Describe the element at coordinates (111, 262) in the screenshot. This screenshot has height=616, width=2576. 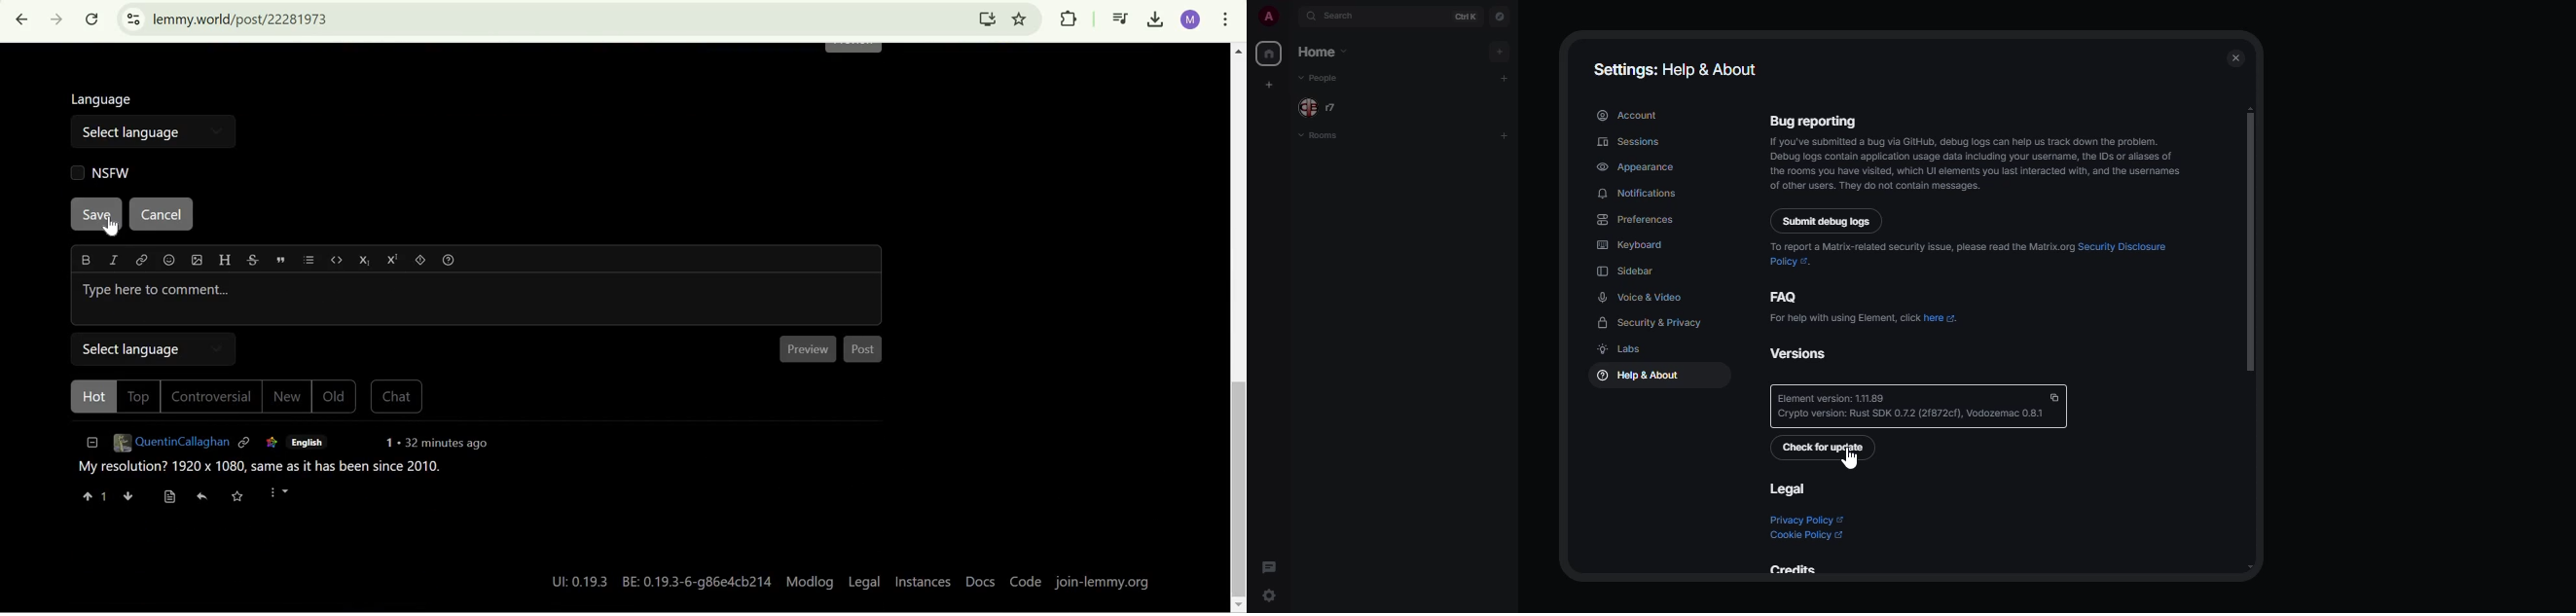
I see `italic` at that location.